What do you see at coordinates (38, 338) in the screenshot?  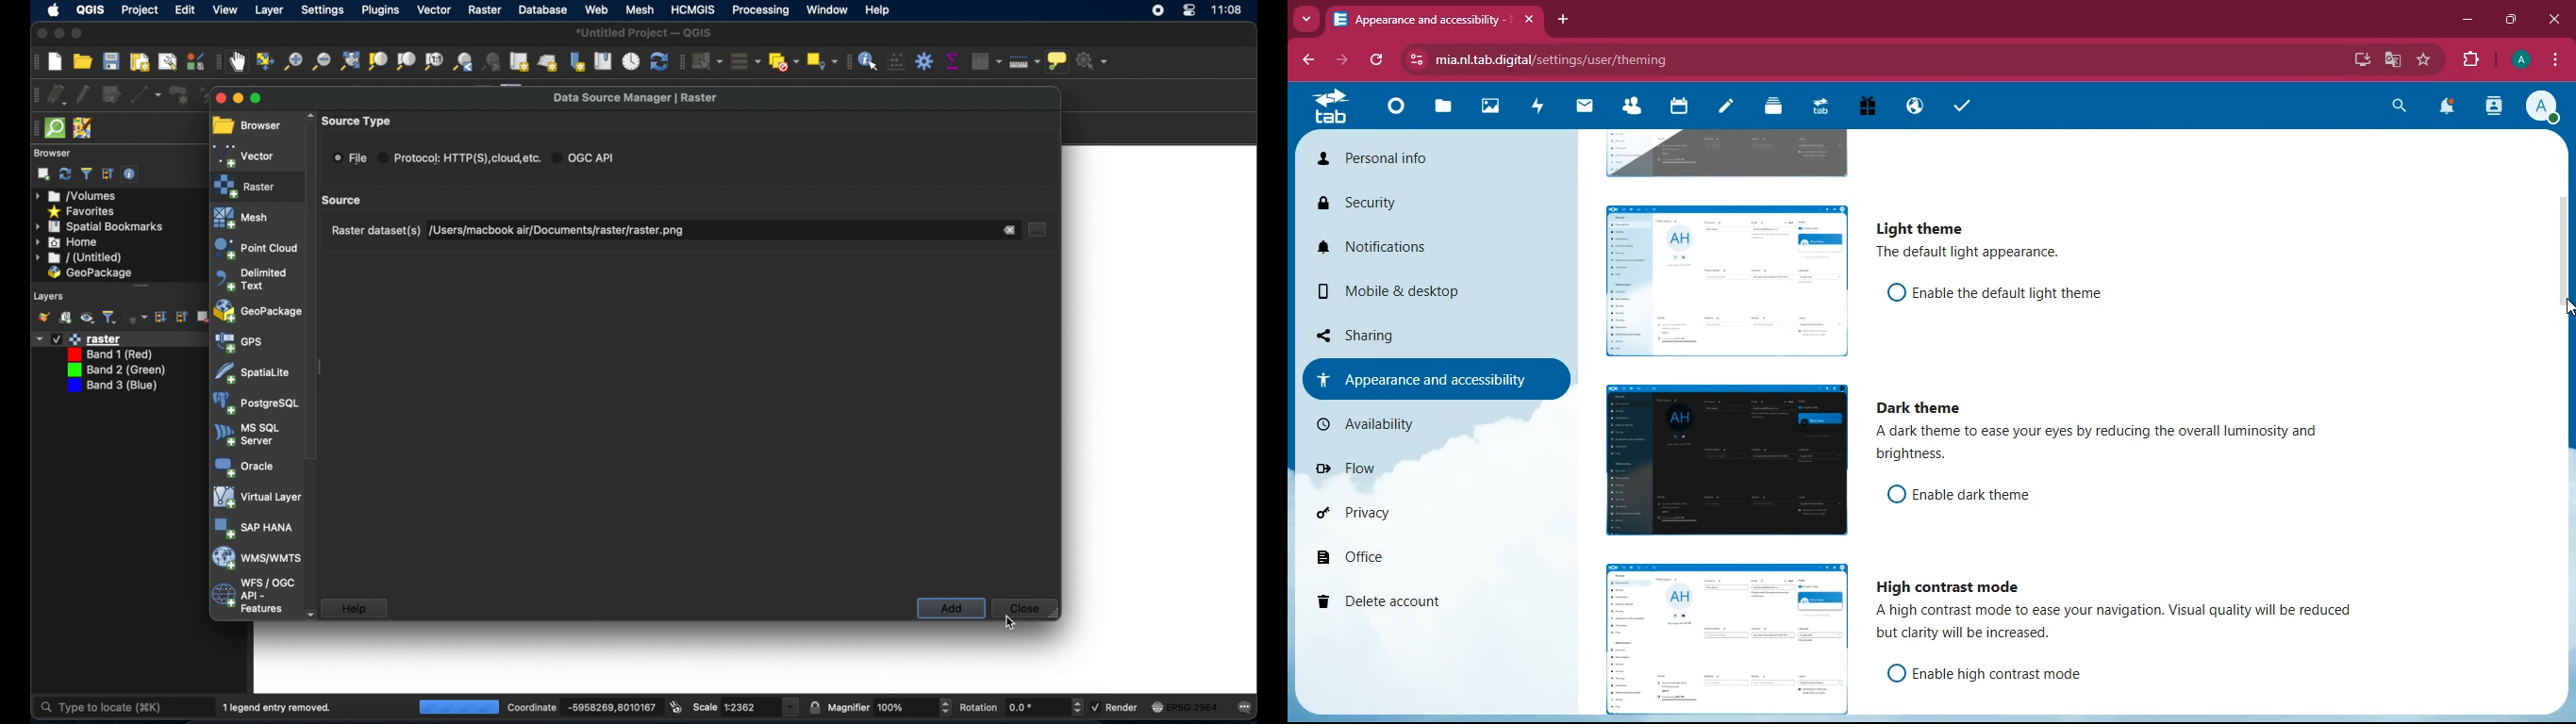 I see `dropdown` at bounding box center [38, 338].